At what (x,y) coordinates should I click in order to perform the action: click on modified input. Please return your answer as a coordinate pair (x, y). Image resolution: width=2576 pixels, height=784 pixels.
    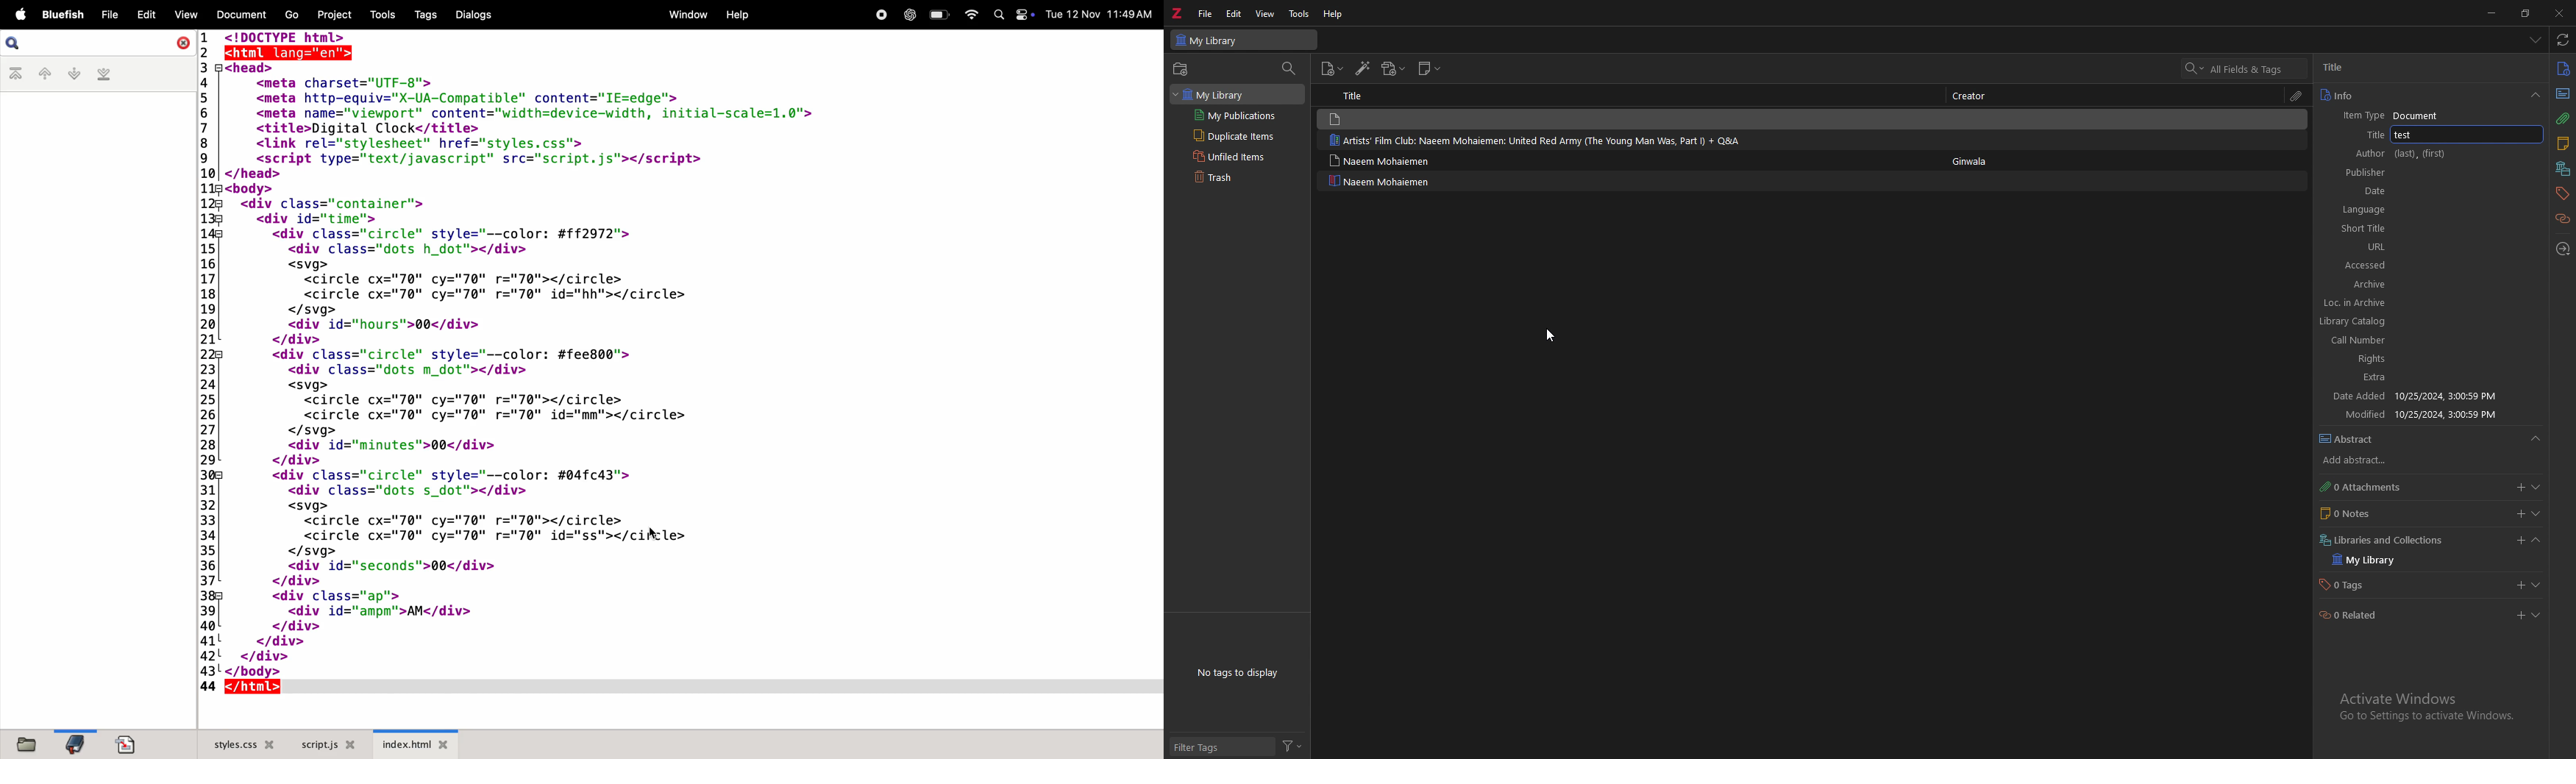
    Looking at the image, I should click on (2474, 582).